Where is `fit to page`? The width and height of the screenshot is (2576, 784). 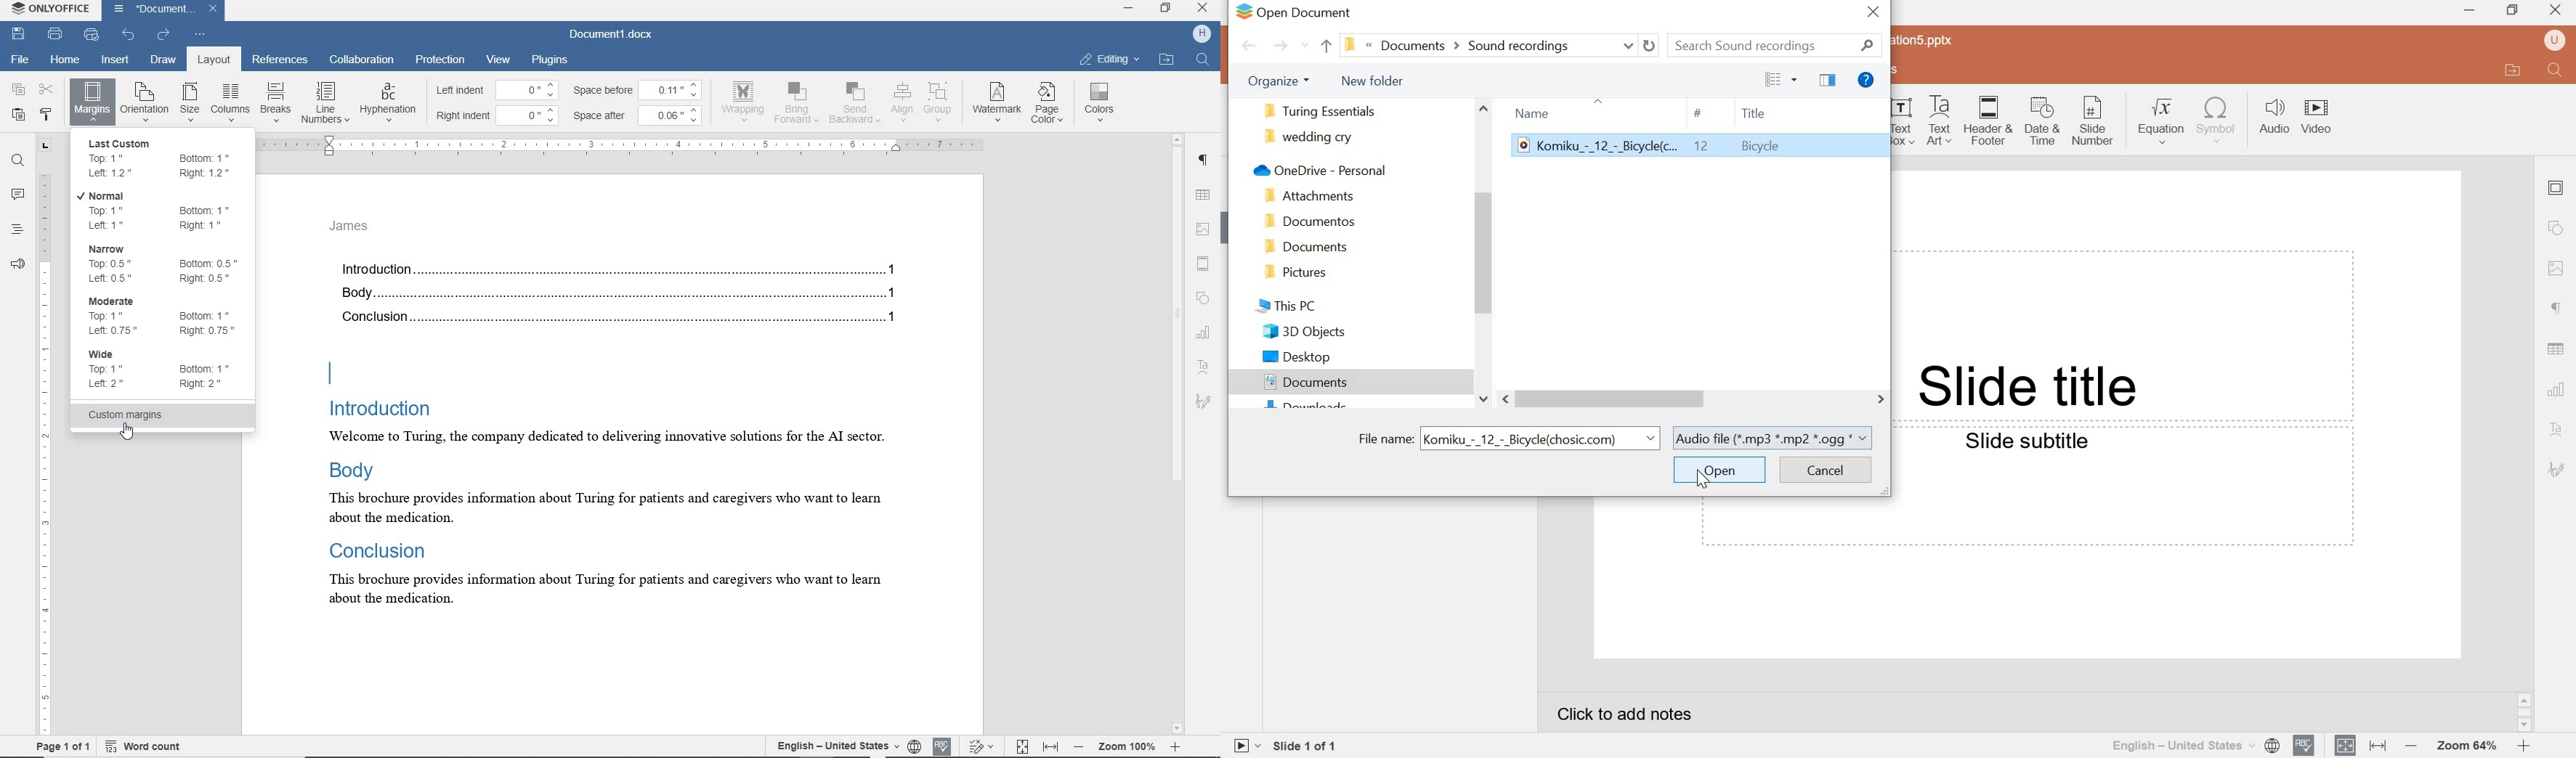 fit to page is located at coordinates (1021, 745).